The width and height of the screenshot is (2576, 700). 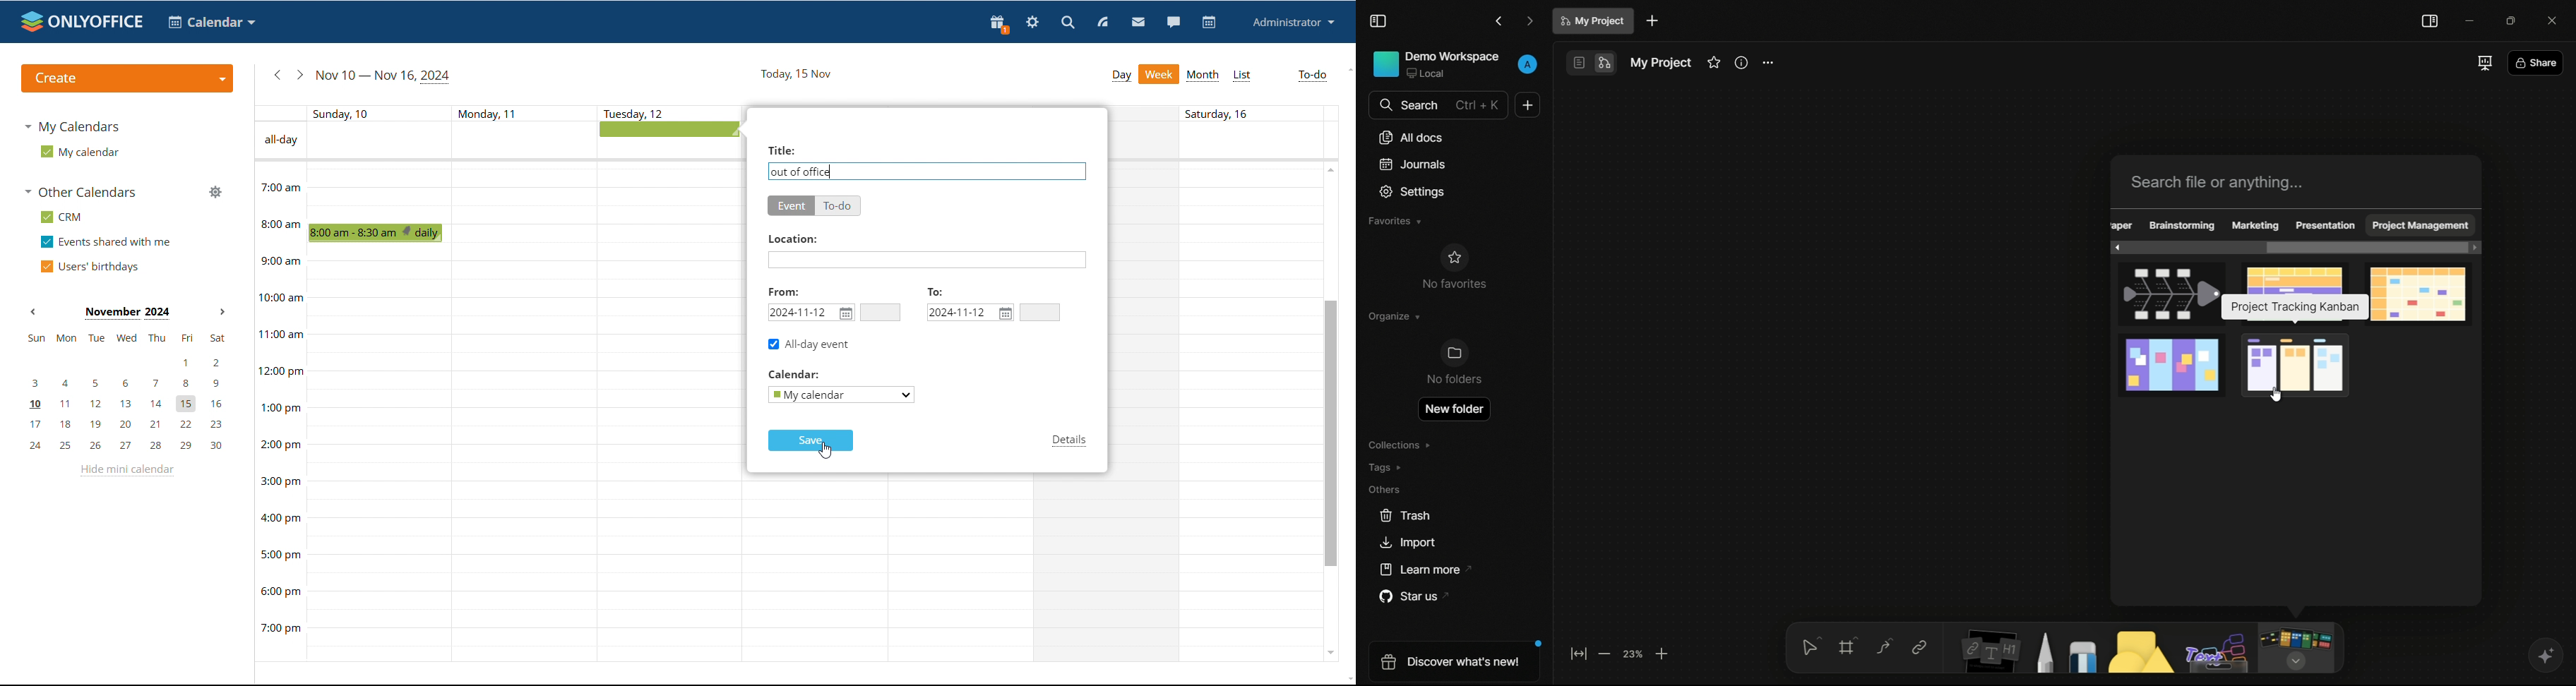 I want to click on end time, so click(x=1039, y=313).